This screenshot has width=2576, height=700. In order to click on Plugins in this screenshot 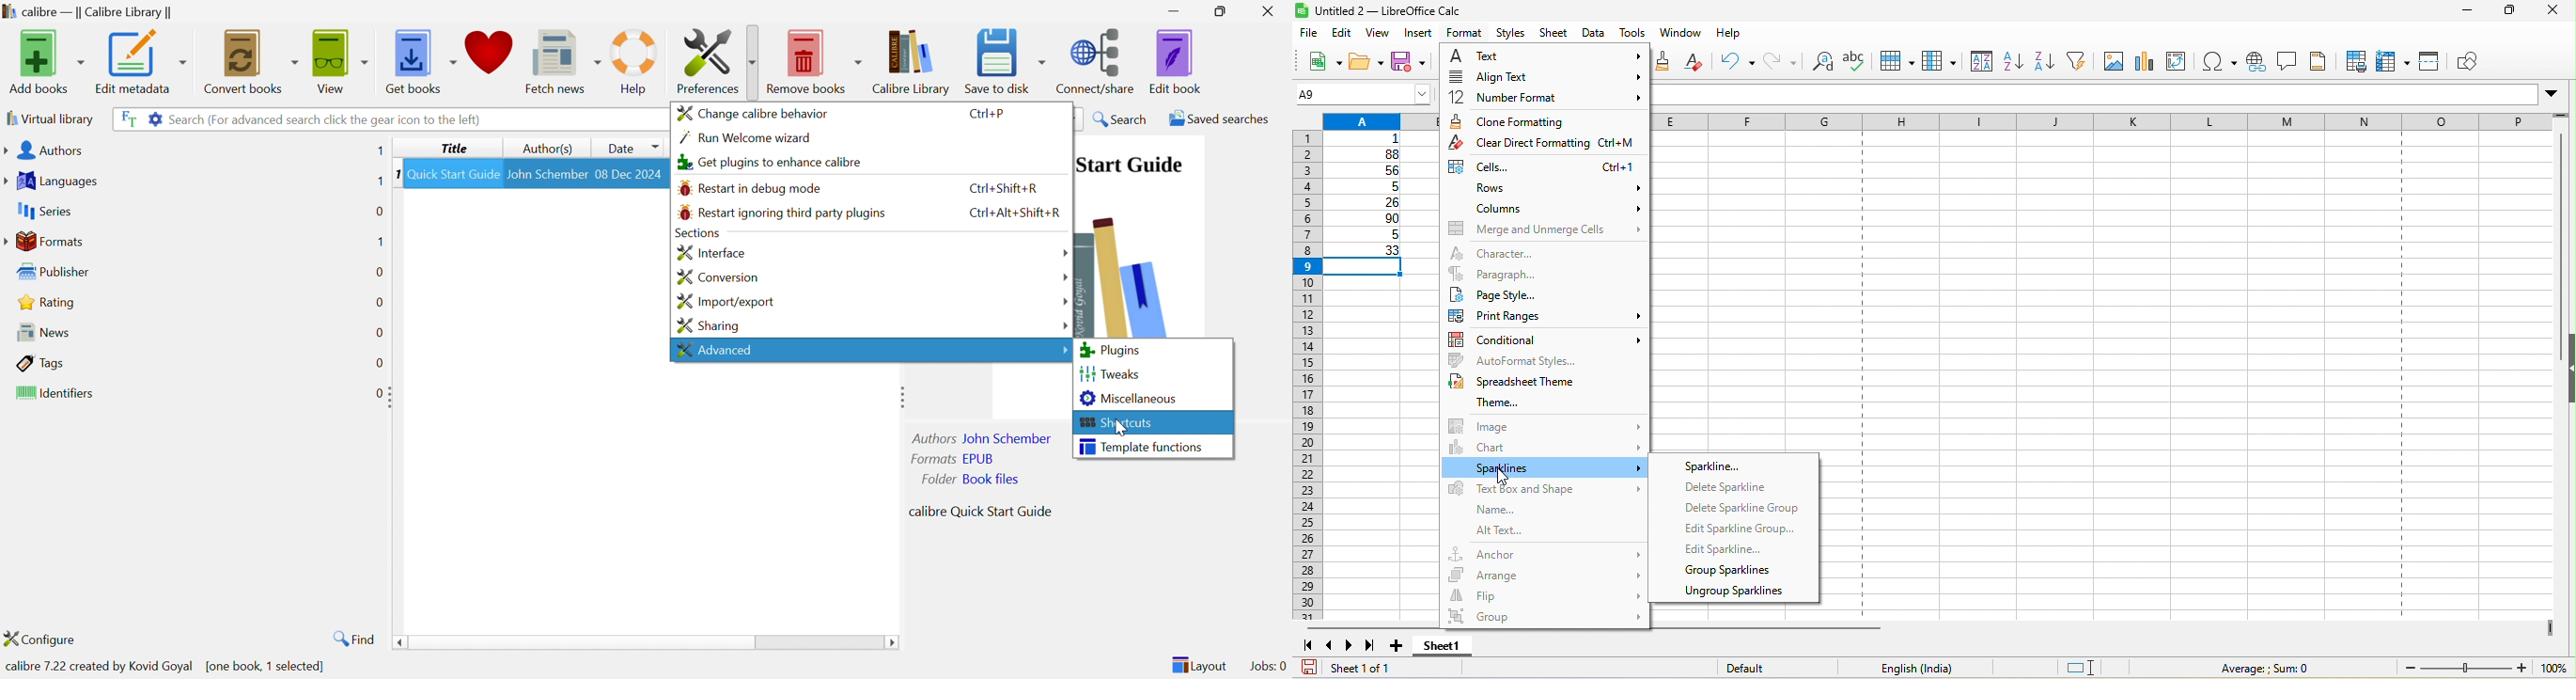, I will do `click(1110, 350)`.